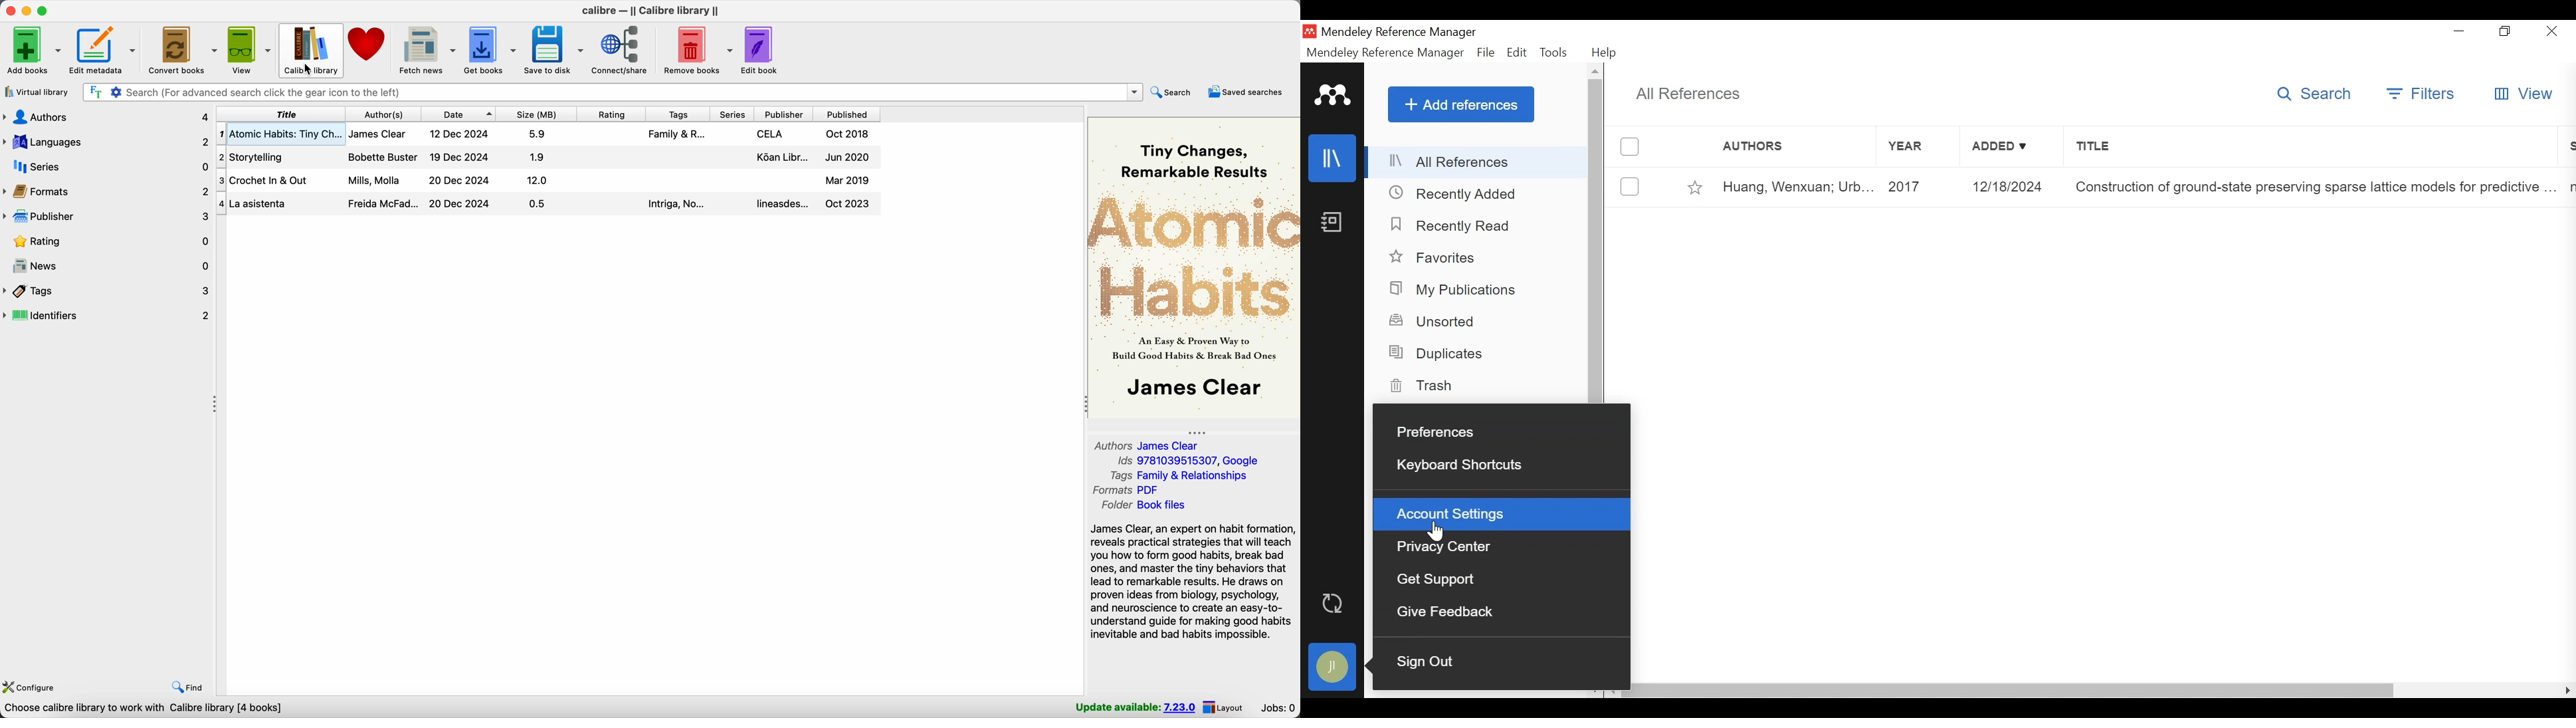 Image resolution: width=2576 pixels, height=728 pixels. I want to click on update available: 7.23.0, so click(1134, 707).